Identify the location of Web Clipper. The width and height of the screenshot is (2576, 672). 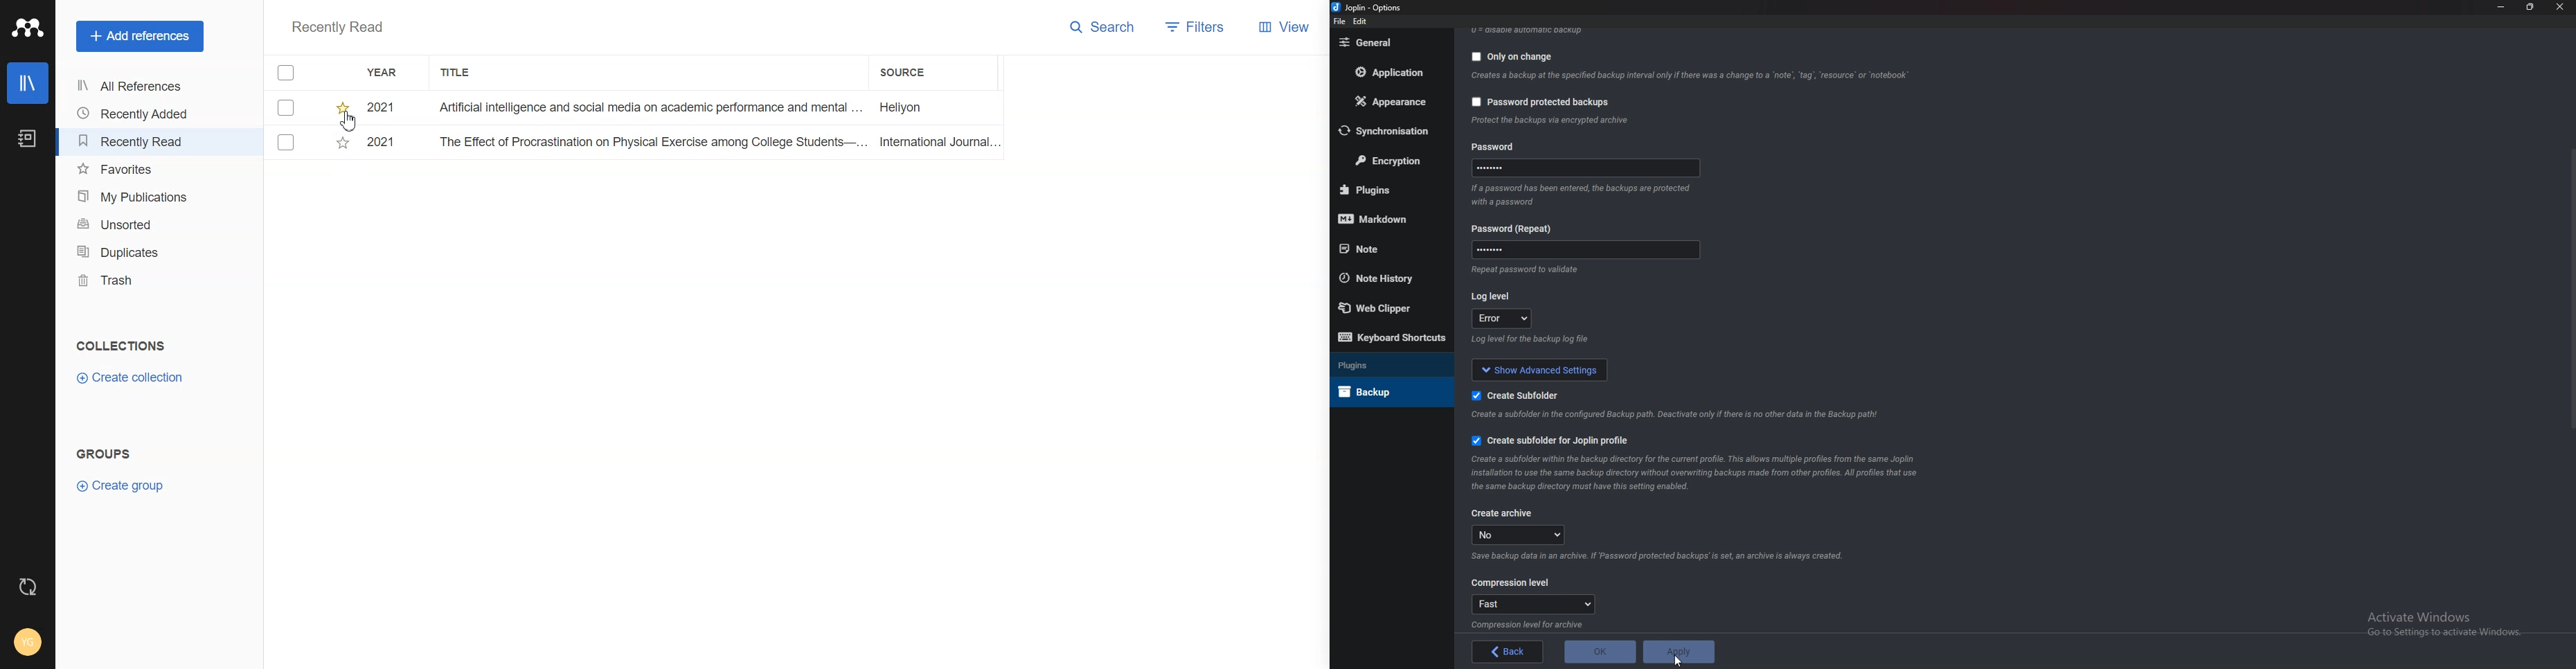
(1380, 309).